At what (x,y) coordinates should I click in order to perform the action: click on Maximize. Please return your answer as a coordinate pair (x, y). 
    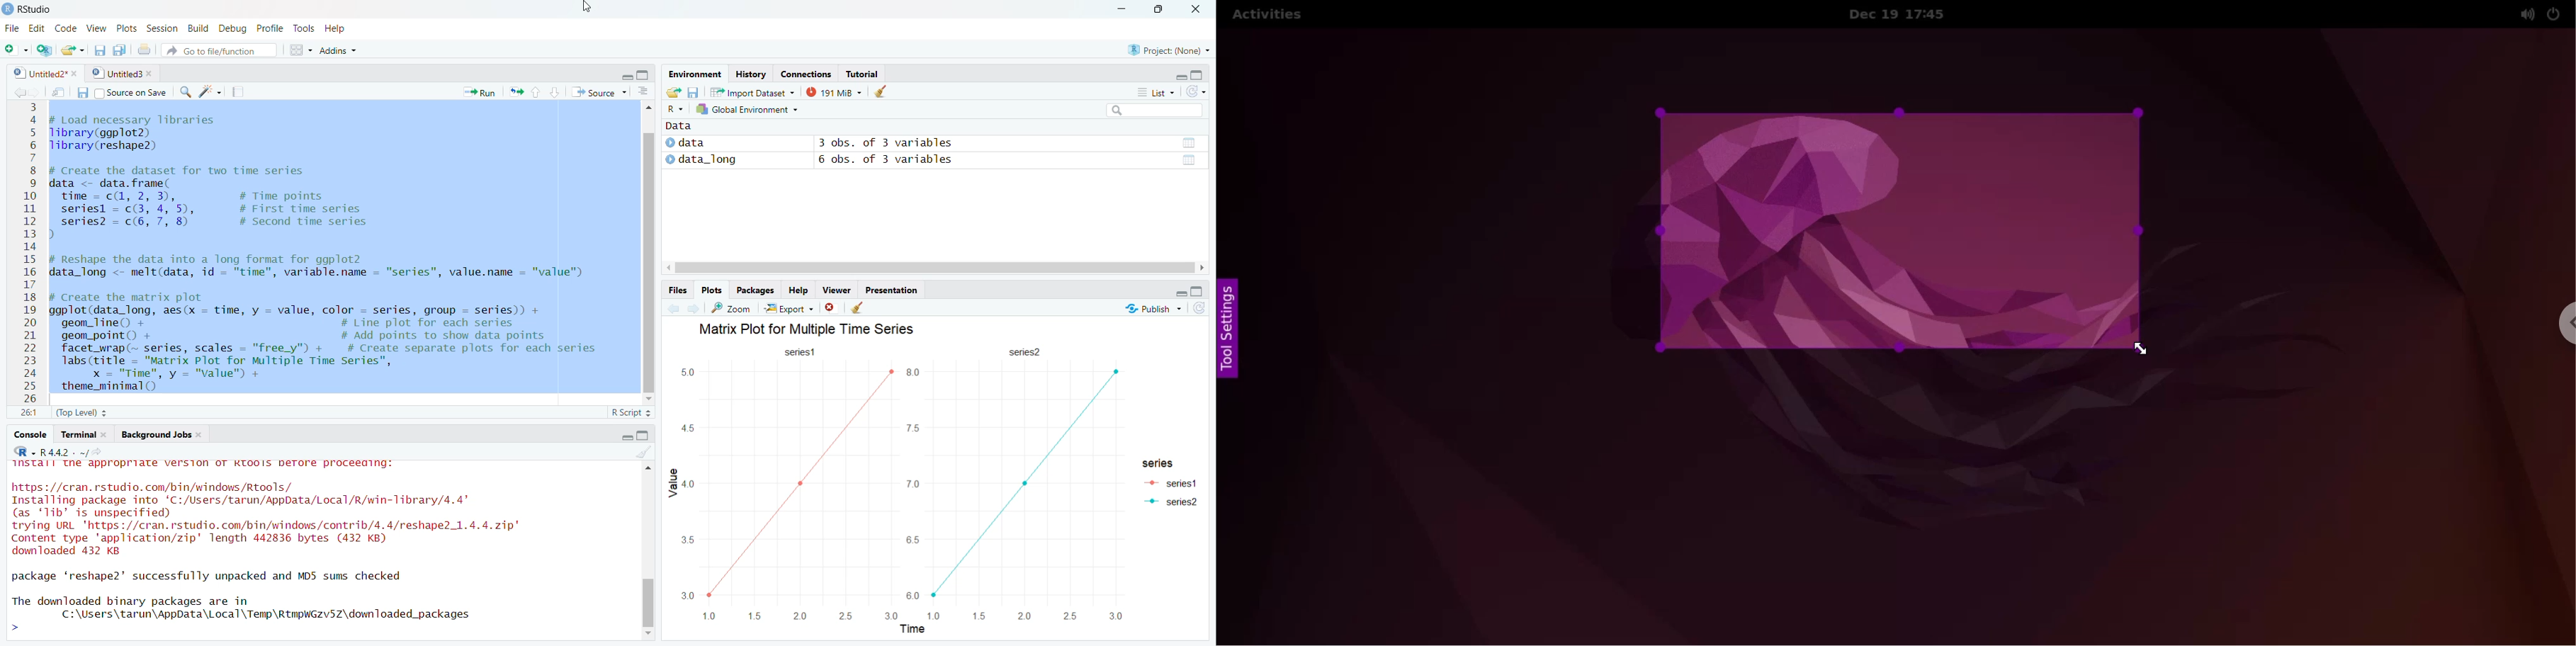
    Looking at the image, I should click on (645, 436).